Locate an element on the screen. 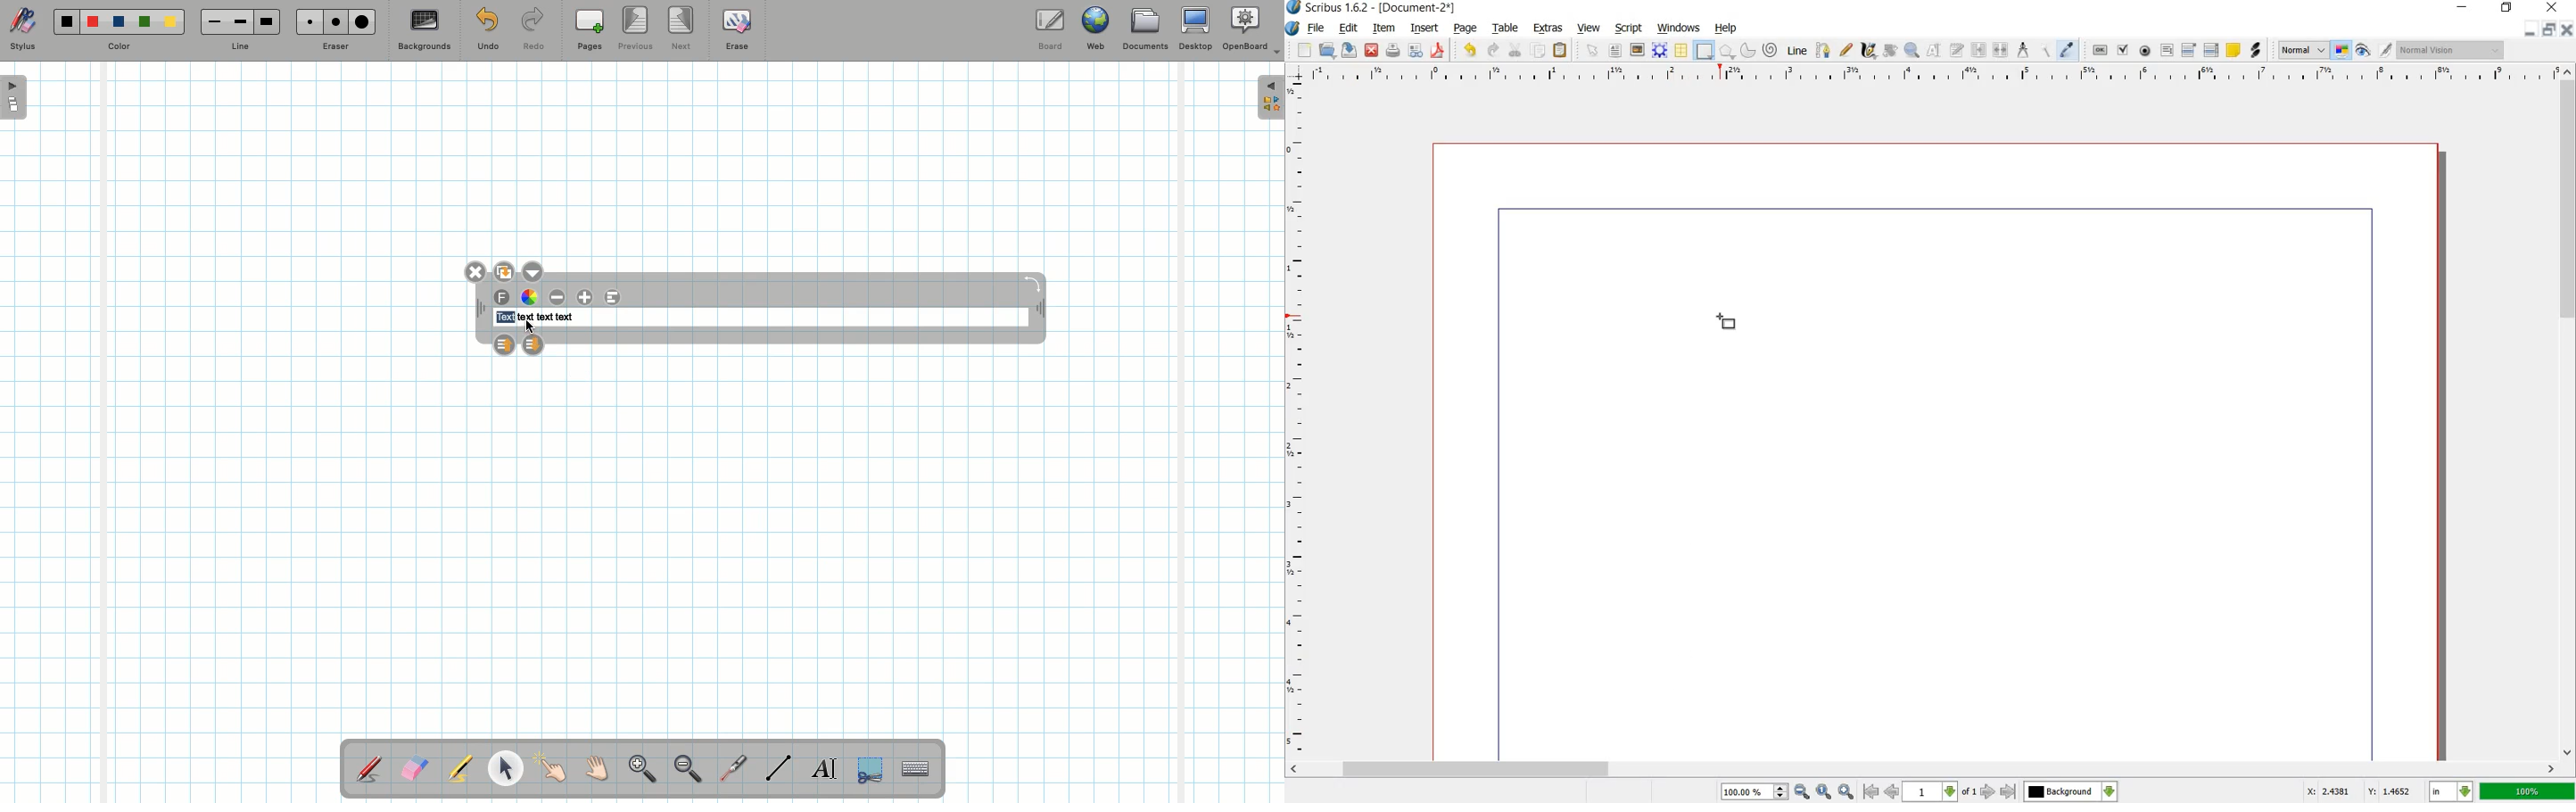 The image size is (2576, 812). TABLE is located at coordinates (1507, 29).